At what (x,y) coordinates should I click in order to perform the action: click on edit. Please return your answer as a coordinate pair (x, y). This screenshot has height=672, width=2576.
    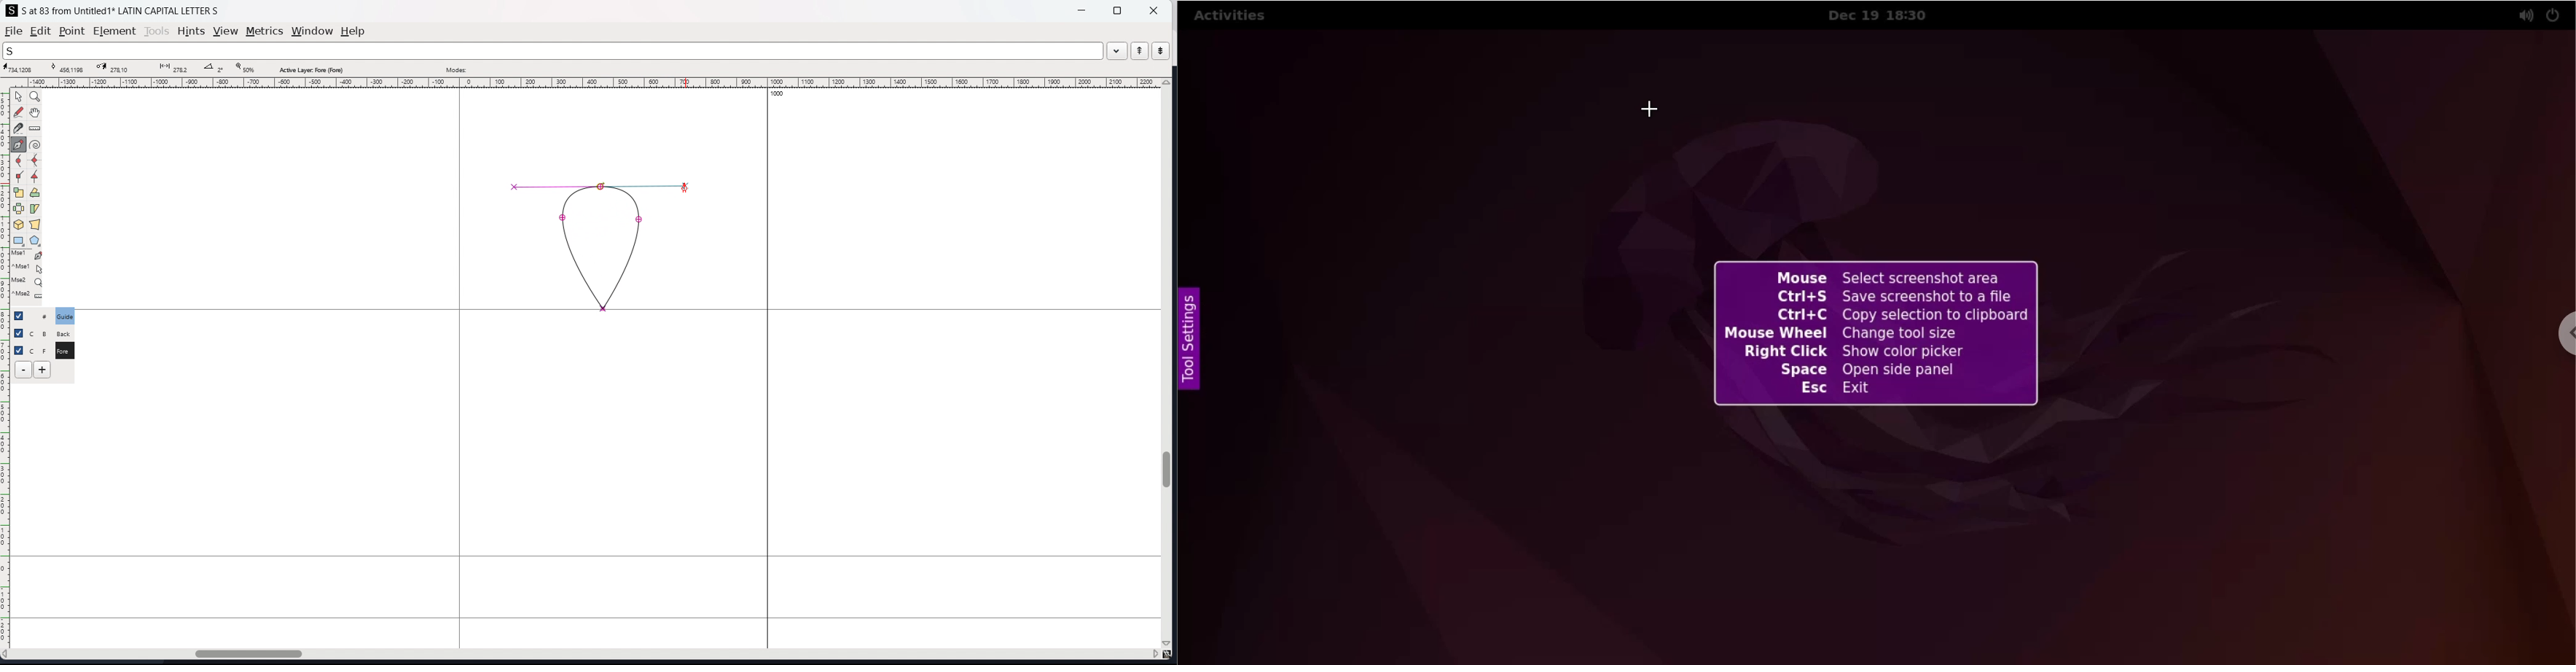
    Looking at the image, I should click on (41, 31).